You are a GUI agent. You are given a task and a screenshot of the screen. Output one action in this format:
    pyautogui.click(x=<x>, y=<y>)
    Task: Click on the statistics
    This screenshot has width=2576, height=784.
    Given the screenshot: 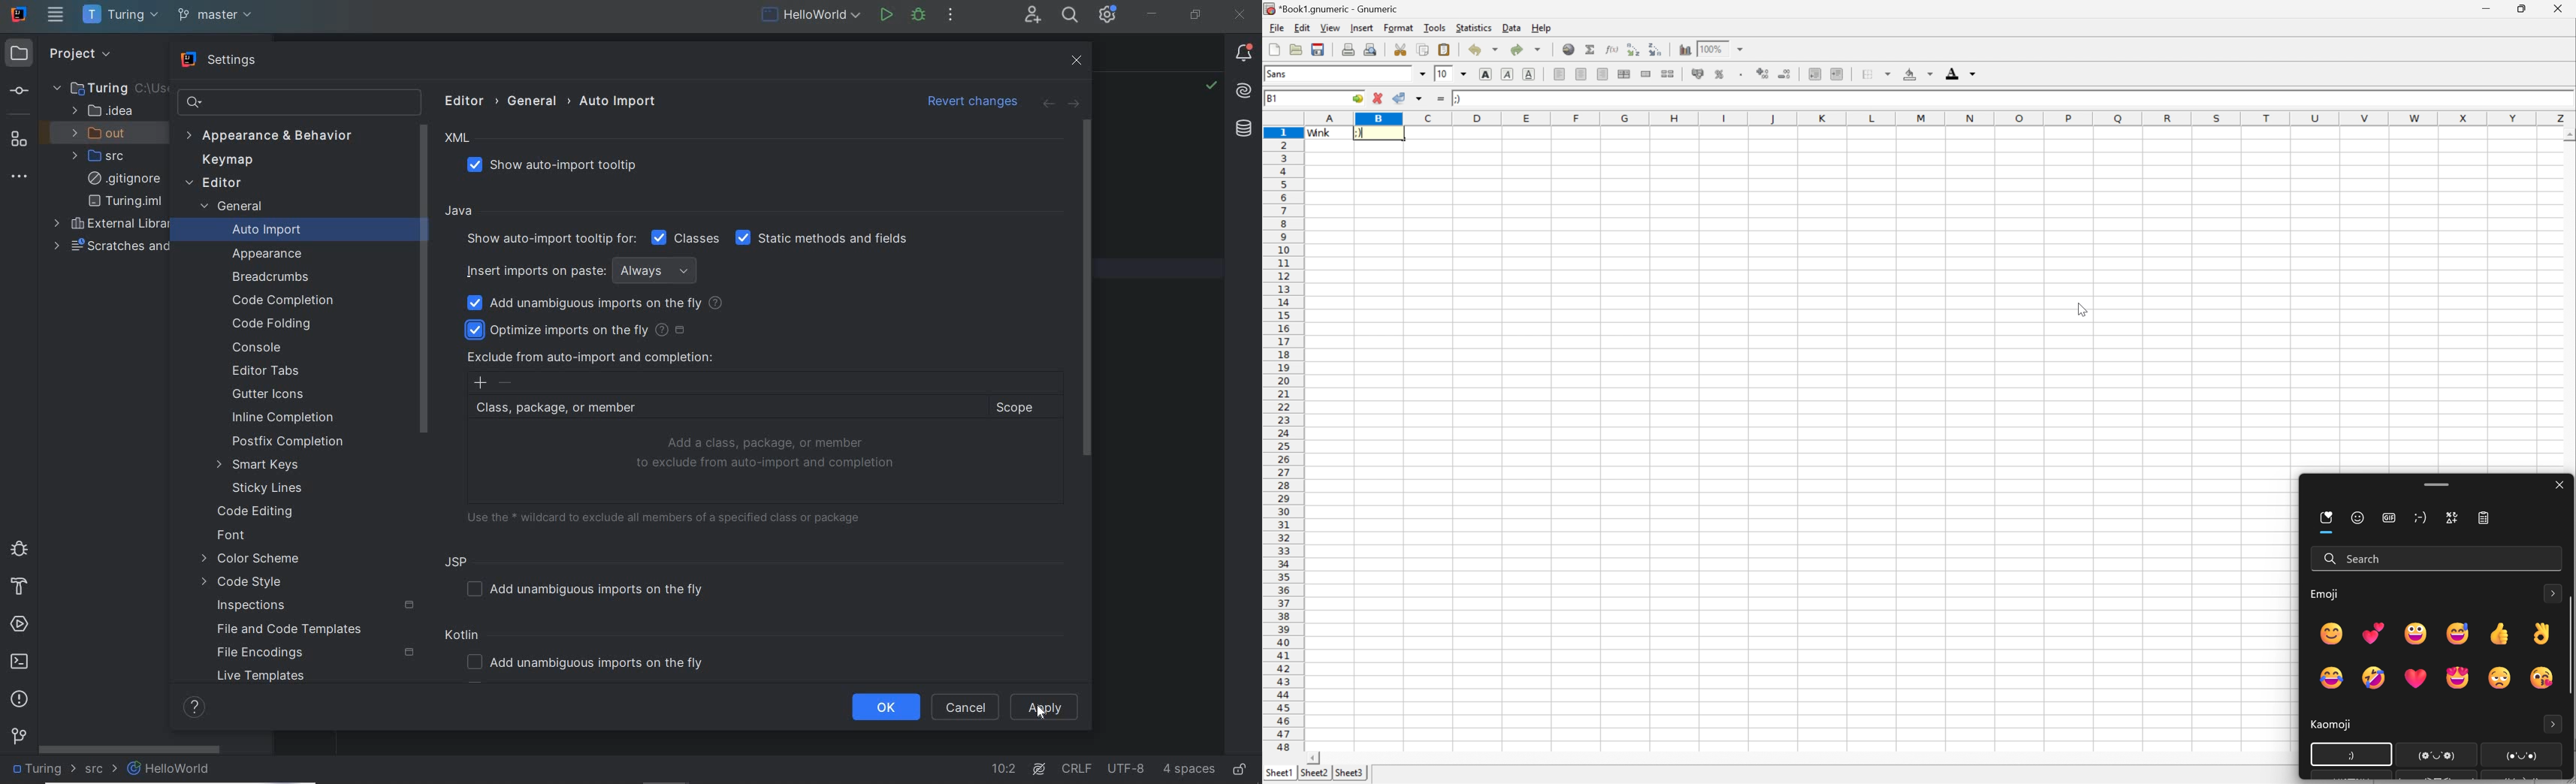 What is the action you would take?
    pyautogui.click(x=1472, y=29)
    